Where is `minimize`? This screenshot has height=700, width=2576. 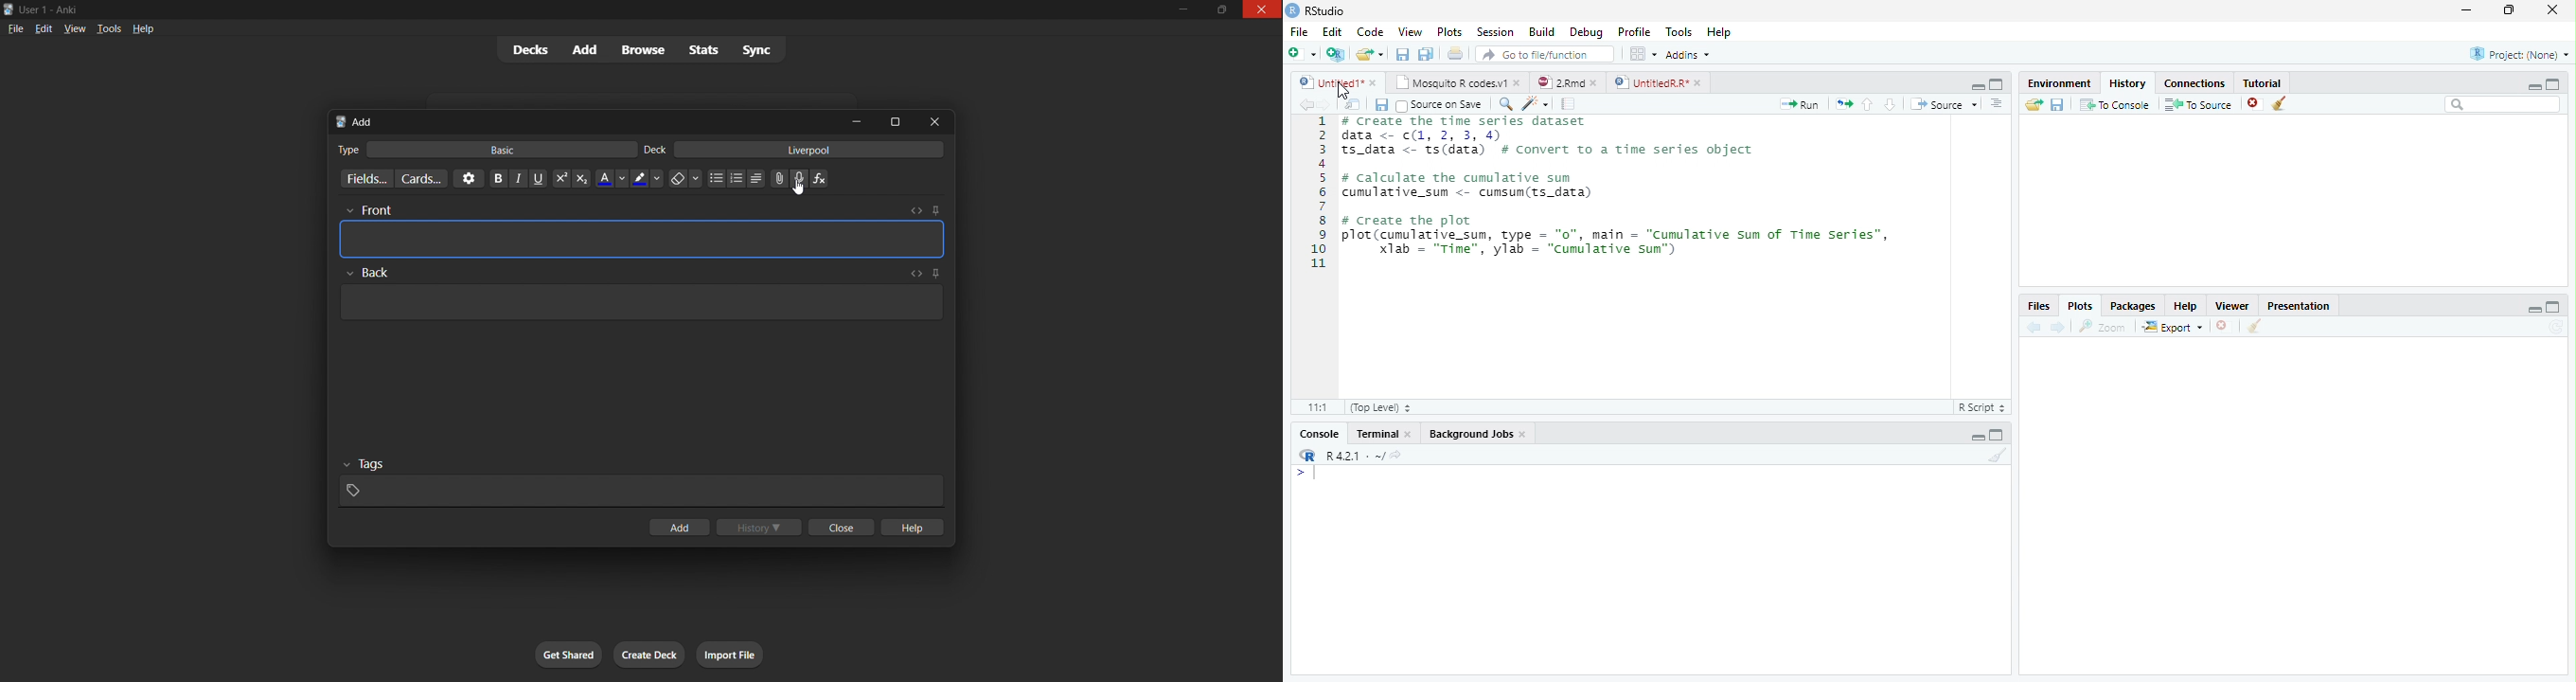
minimize is located at coordinates (859, 121).